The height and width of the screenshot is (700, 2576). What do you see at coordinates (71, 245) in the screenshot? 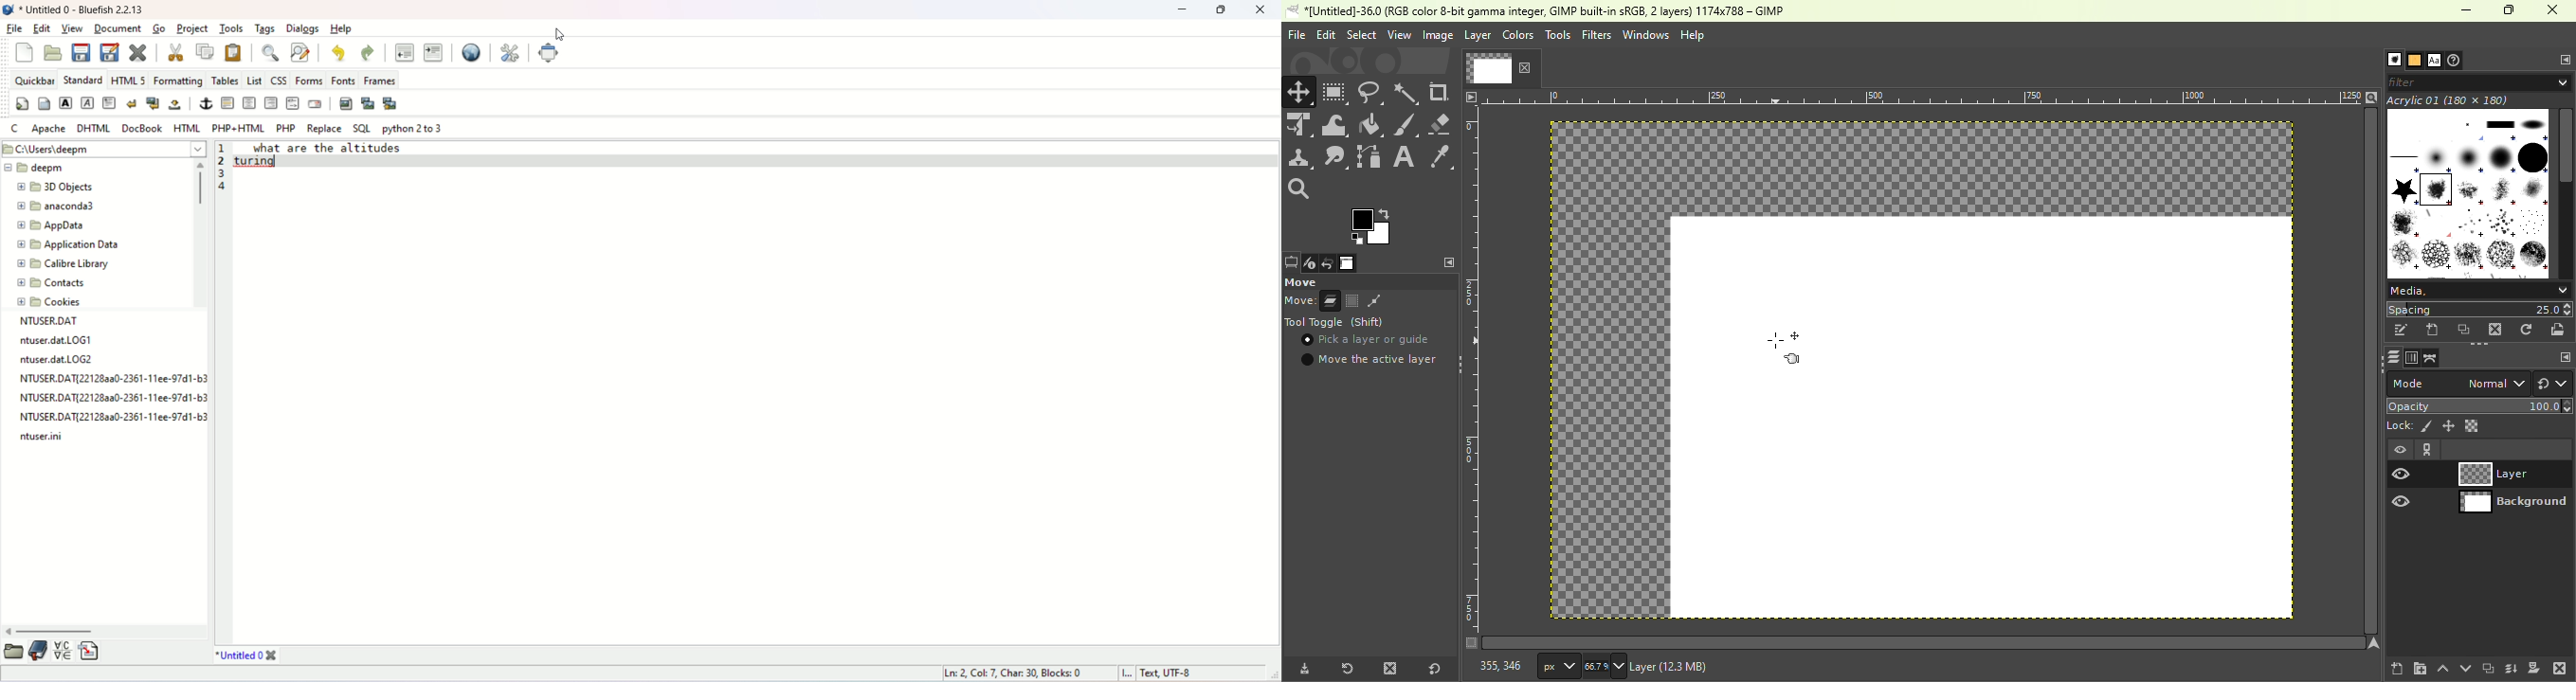
I see `application data` at bounding box center [71, 245].